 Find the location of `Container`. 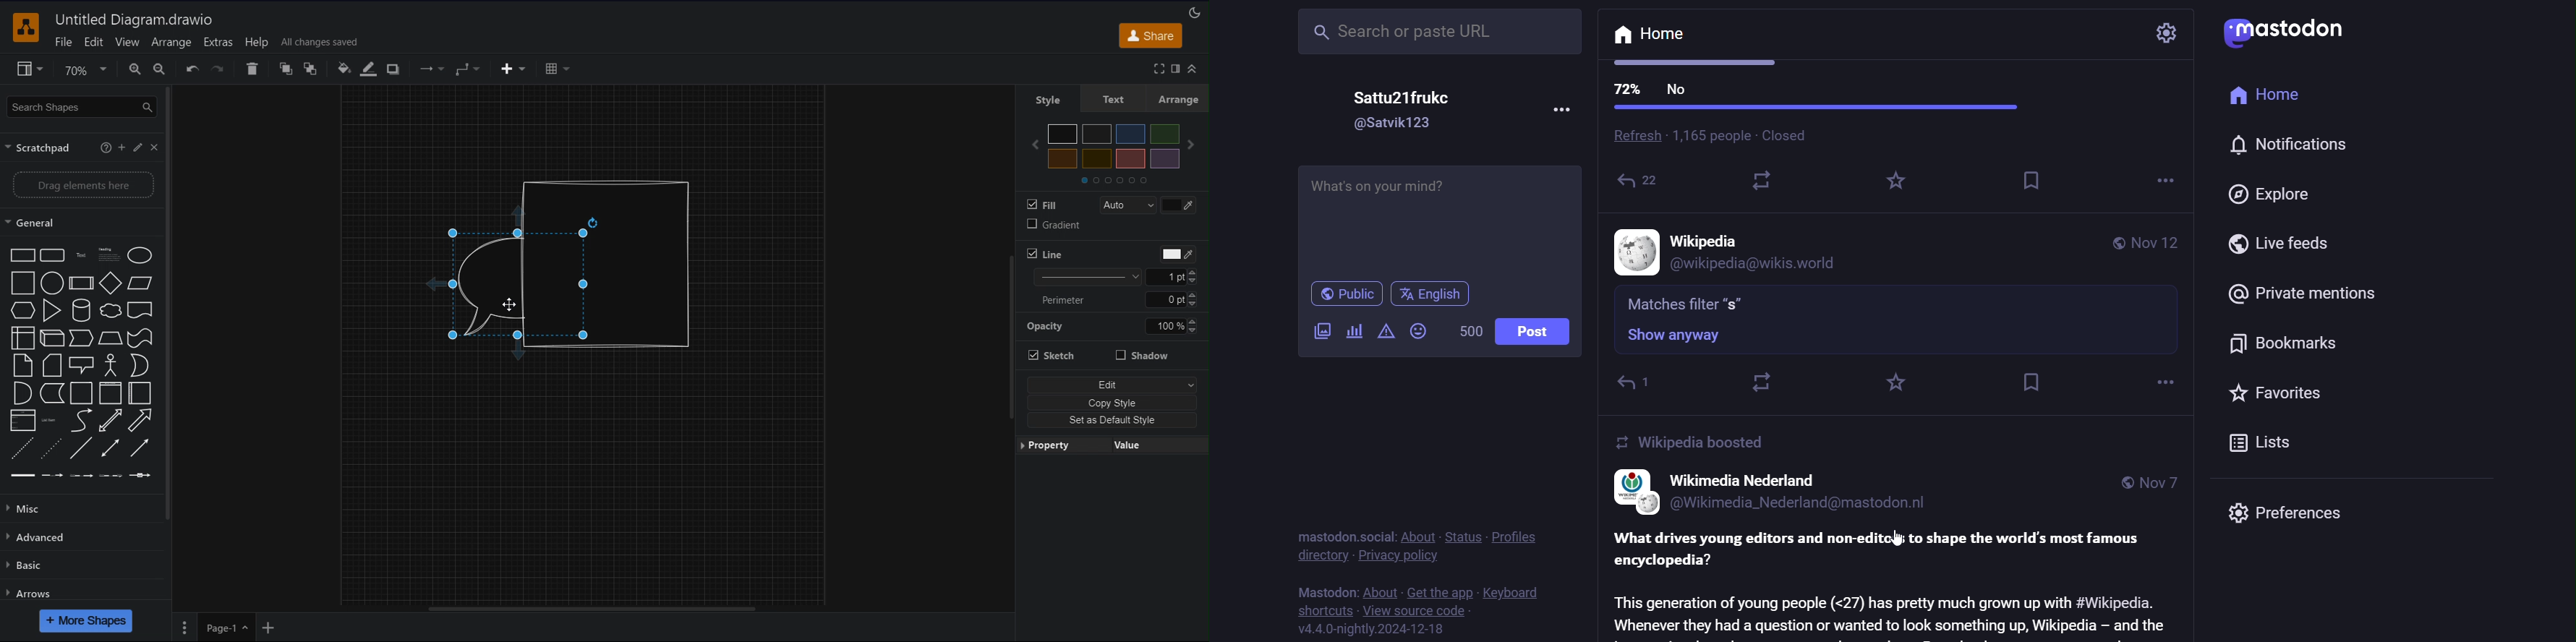

Container is located at coordinates (111, 393).